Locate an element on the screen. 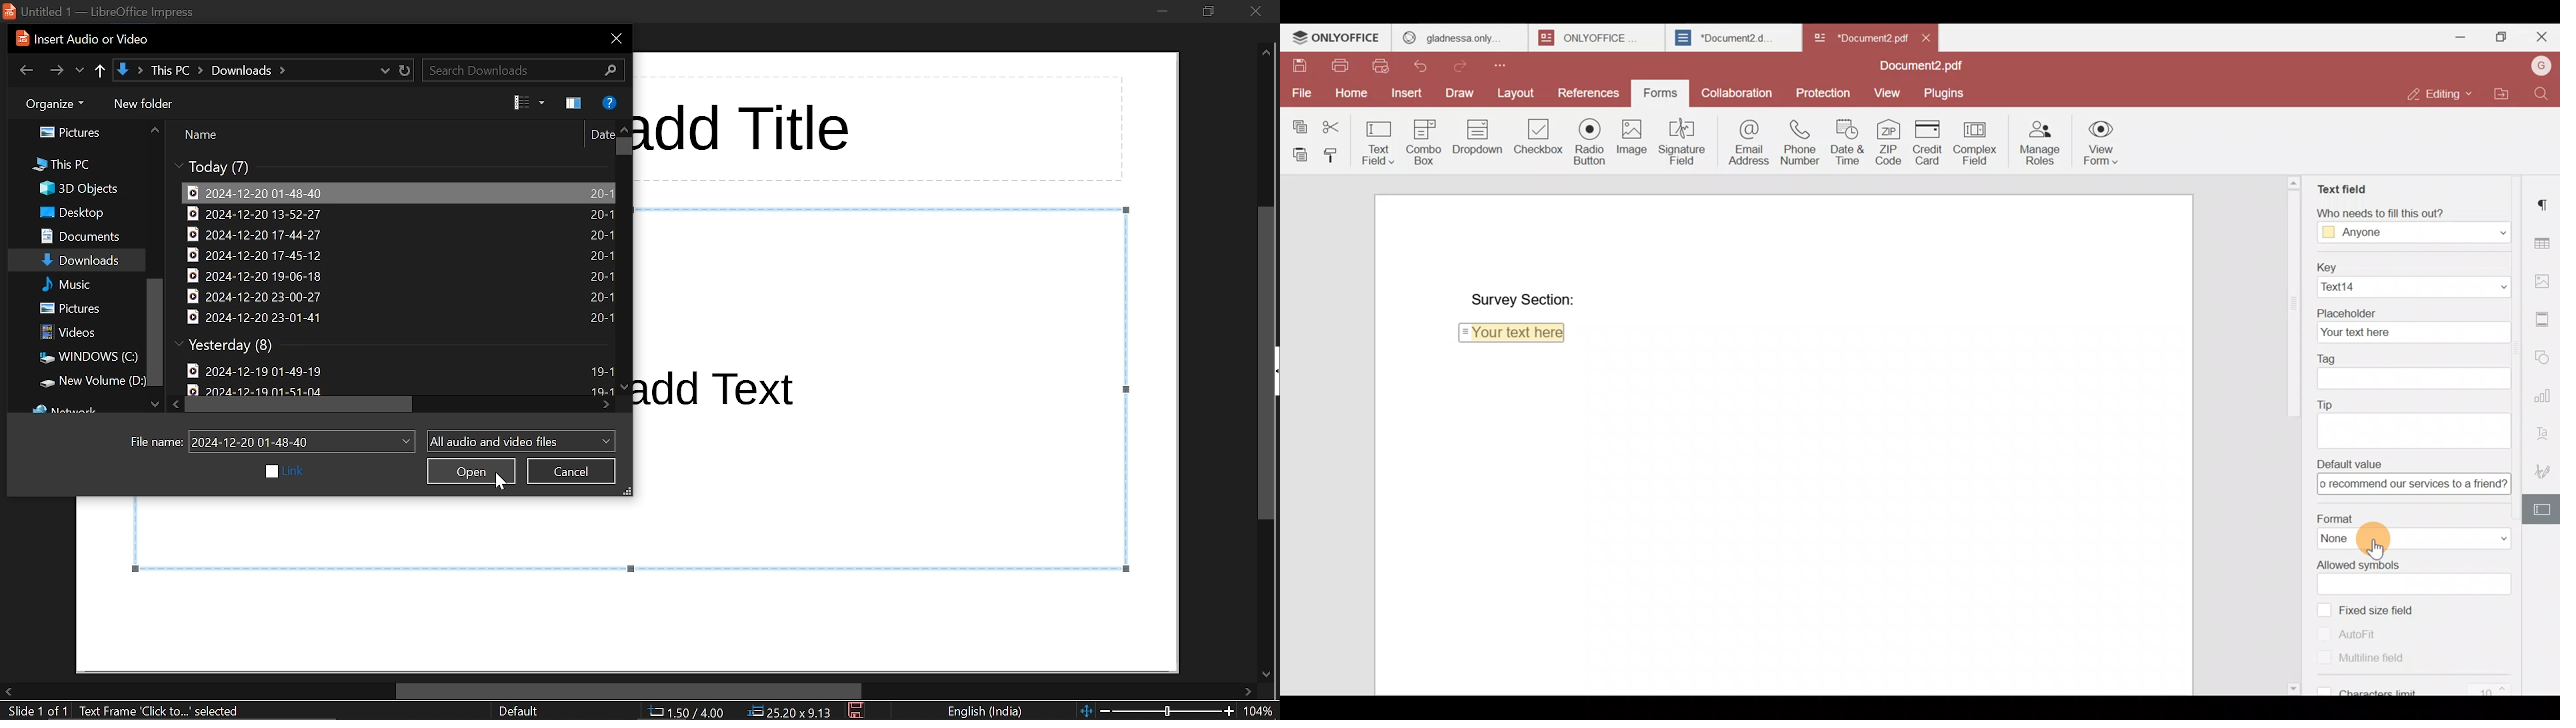 This screenshot has width=2576, height=728. move down is located at coordinates (1269, 670).